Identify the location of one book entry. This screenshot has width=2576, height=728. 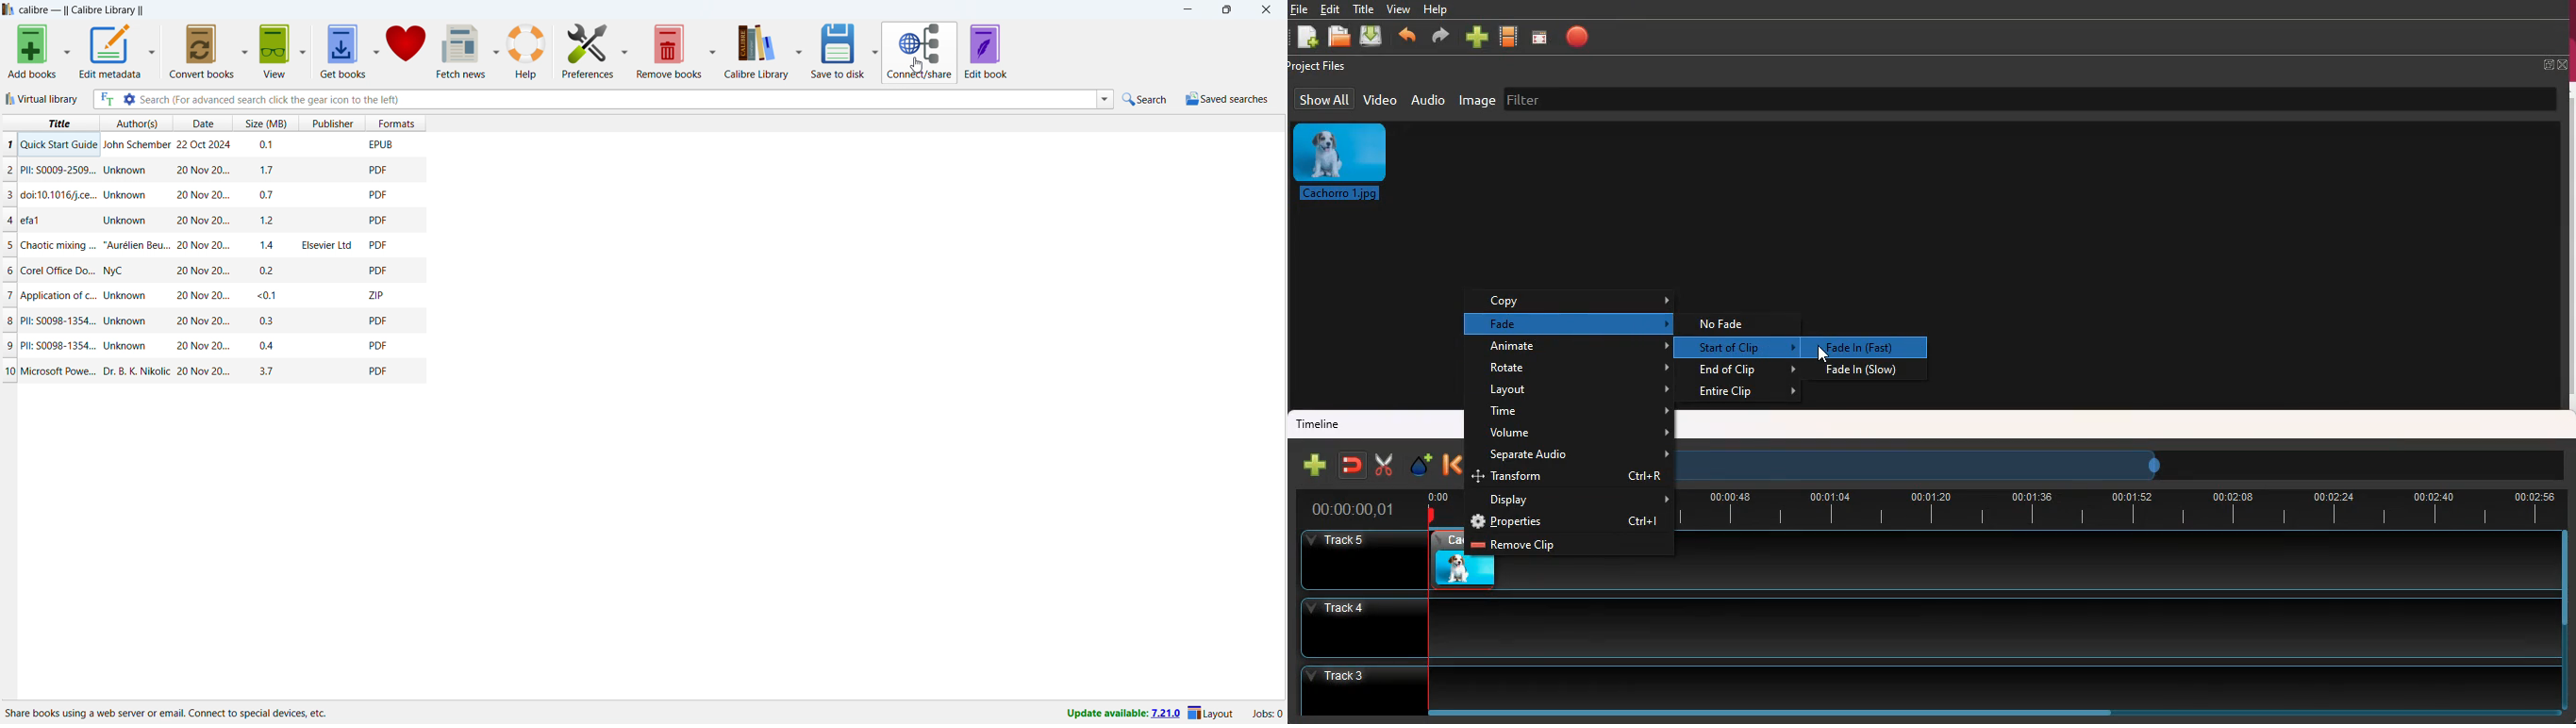
(211, 347).